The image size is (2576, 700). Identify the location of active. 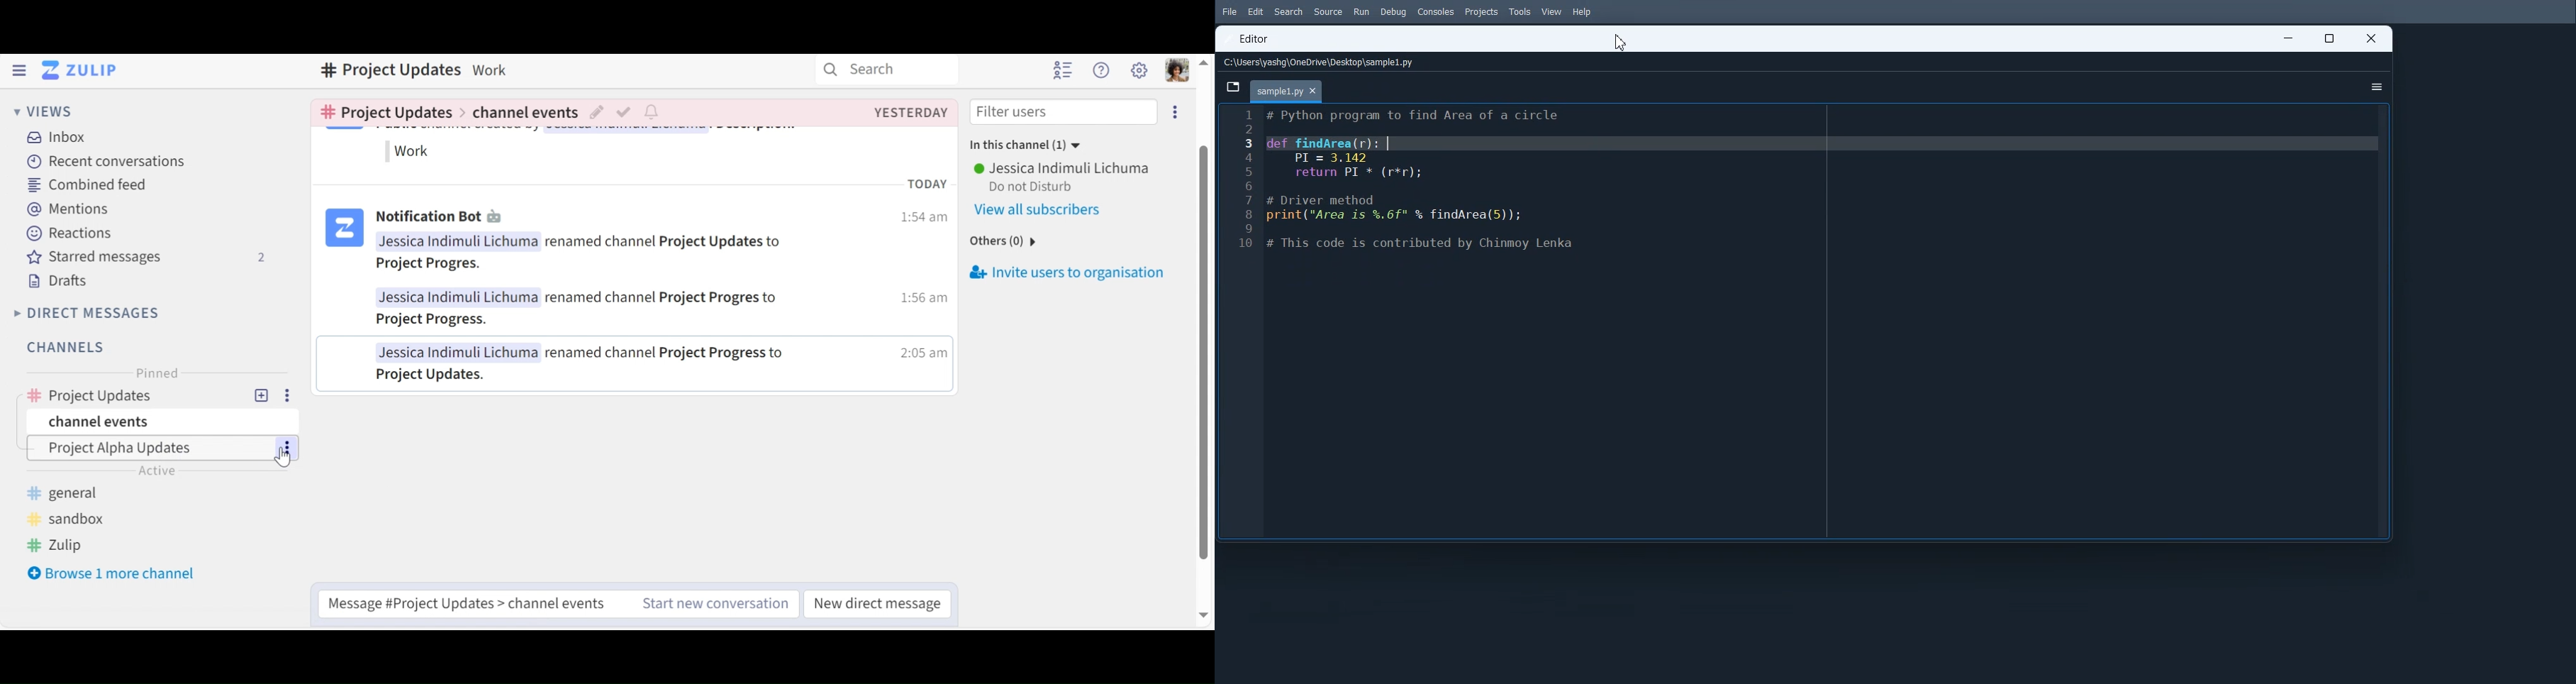
(158, 471).